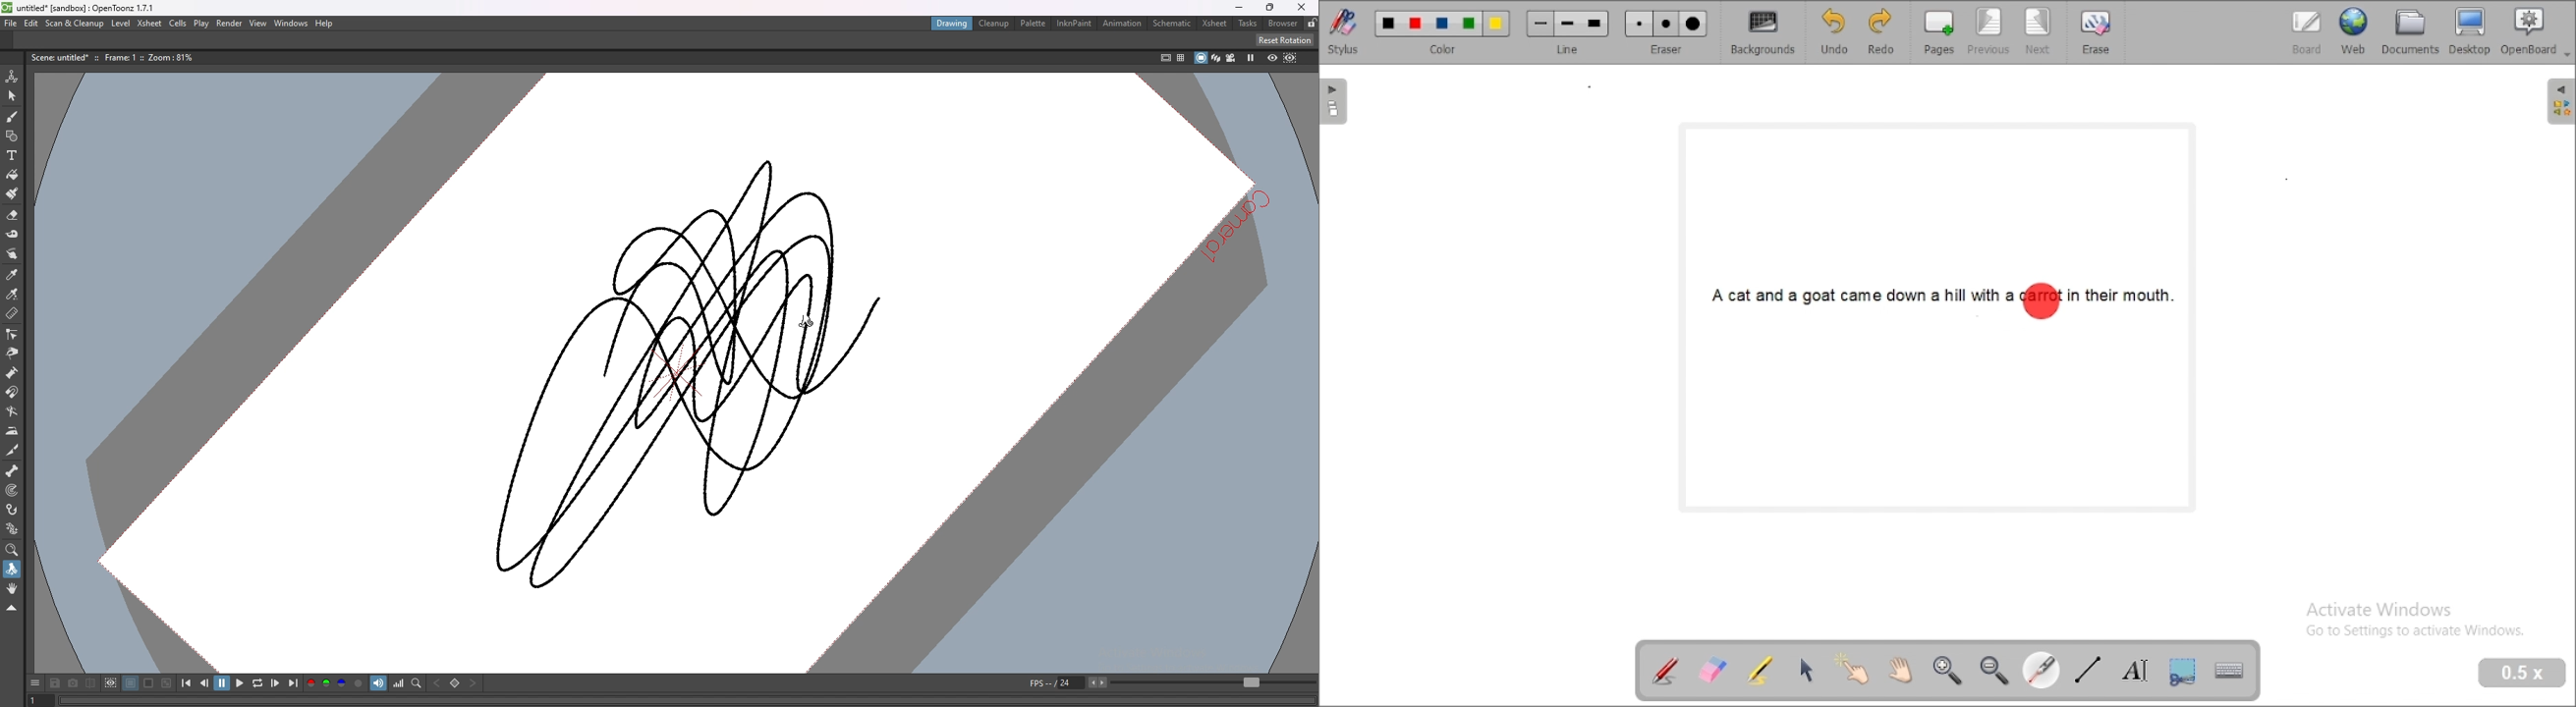 The height and width of the screenshot is (728, 2576). Describe the element at coordinates (417, 684) in the screenshot. I see `locator` at that location.